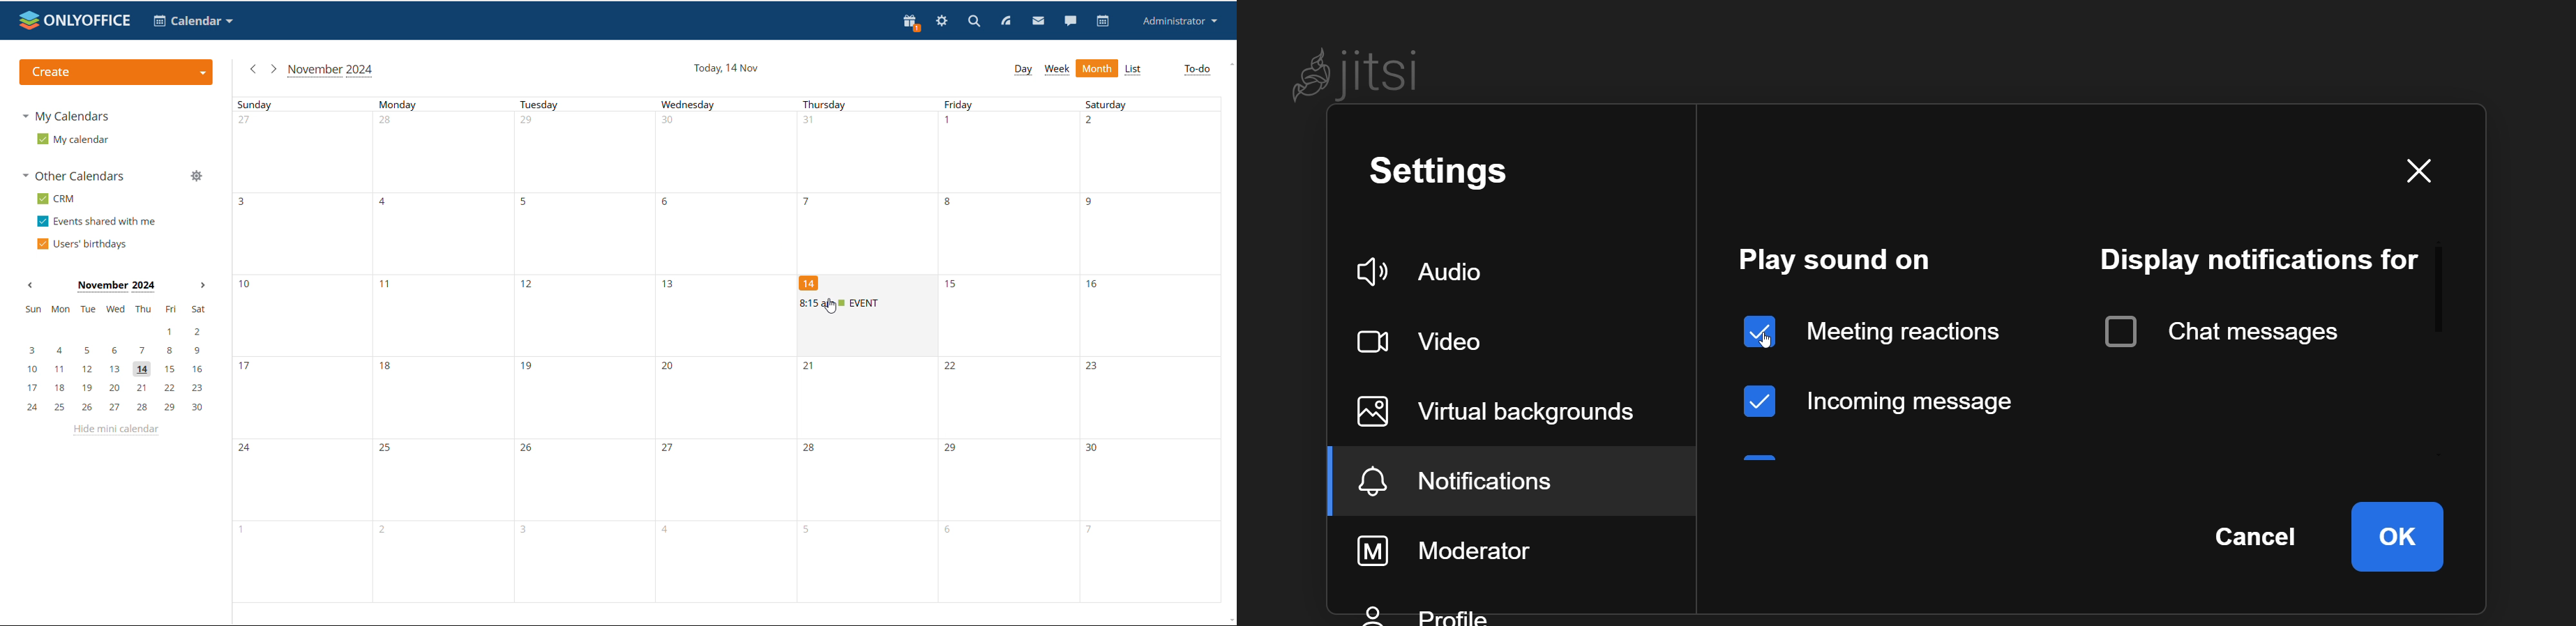 This screenshot has width=2576, height=644. Describe the element at coordinates (733, 102) in the screenshot. I see `Sunday, Monday, Tuesday, Wednesday, Thursday, Friday, Saturday ` at that location.